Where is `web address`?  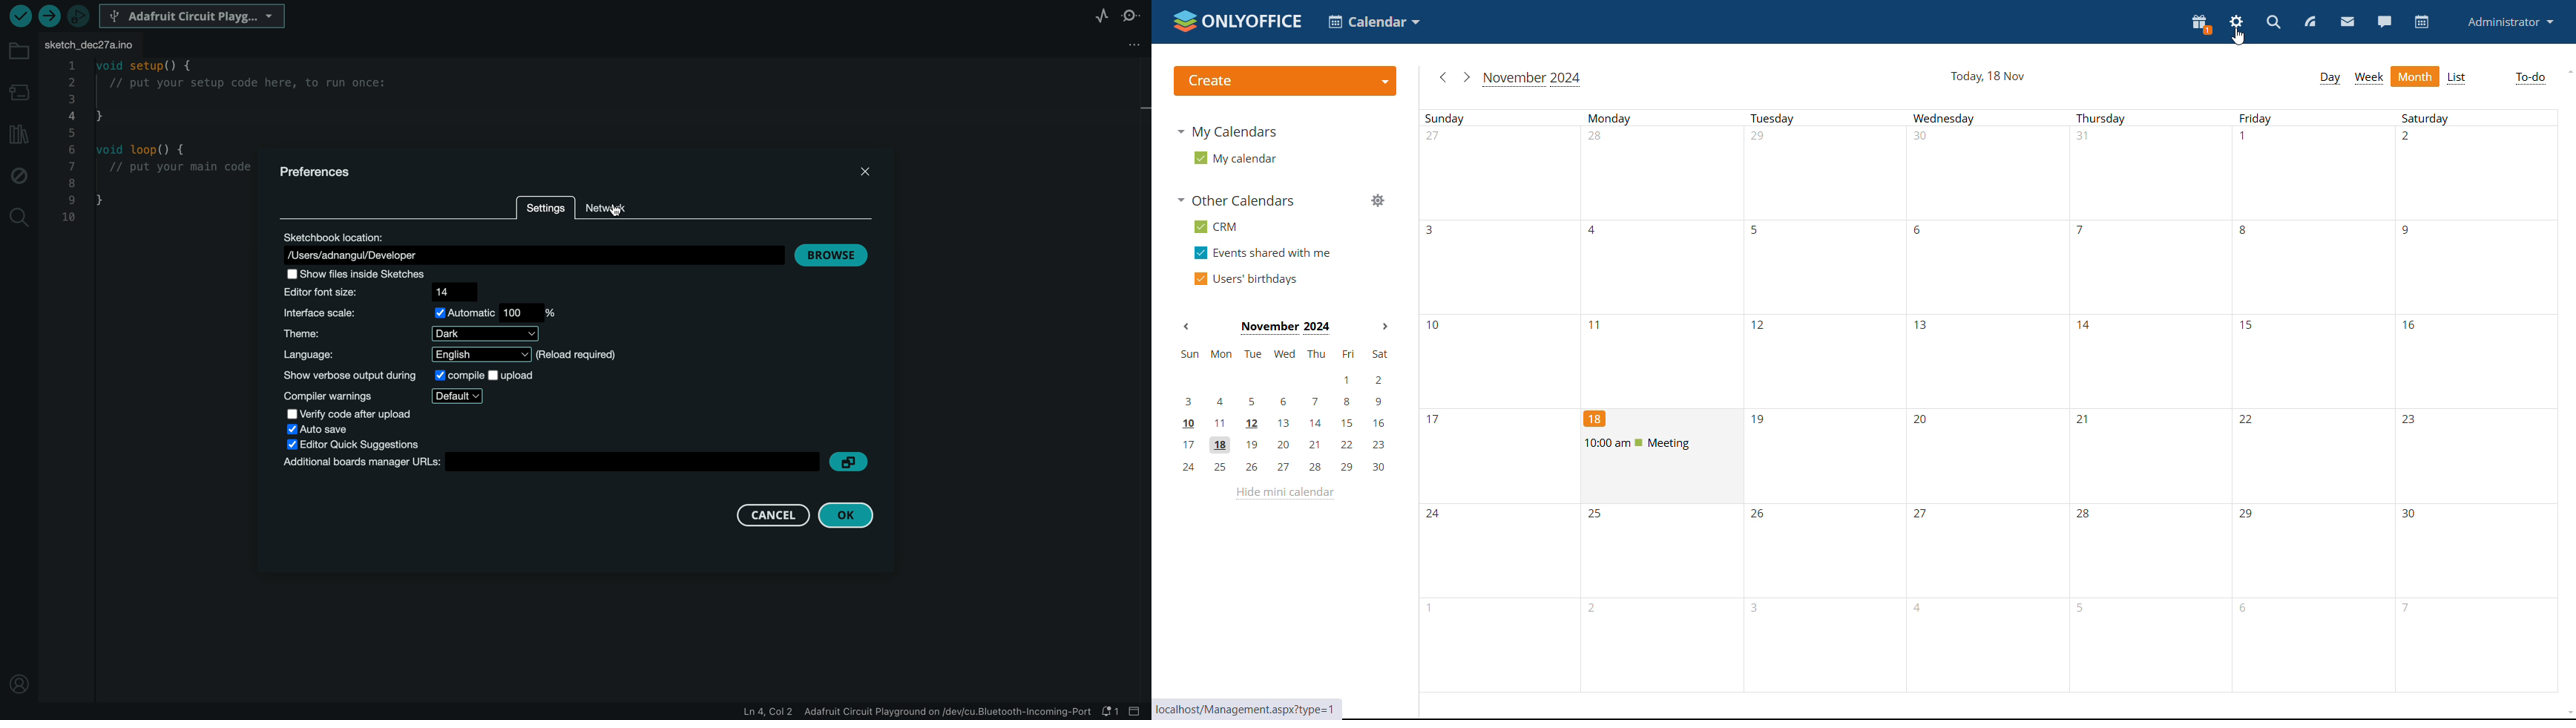
web address is located at coordinates (1248, 710).